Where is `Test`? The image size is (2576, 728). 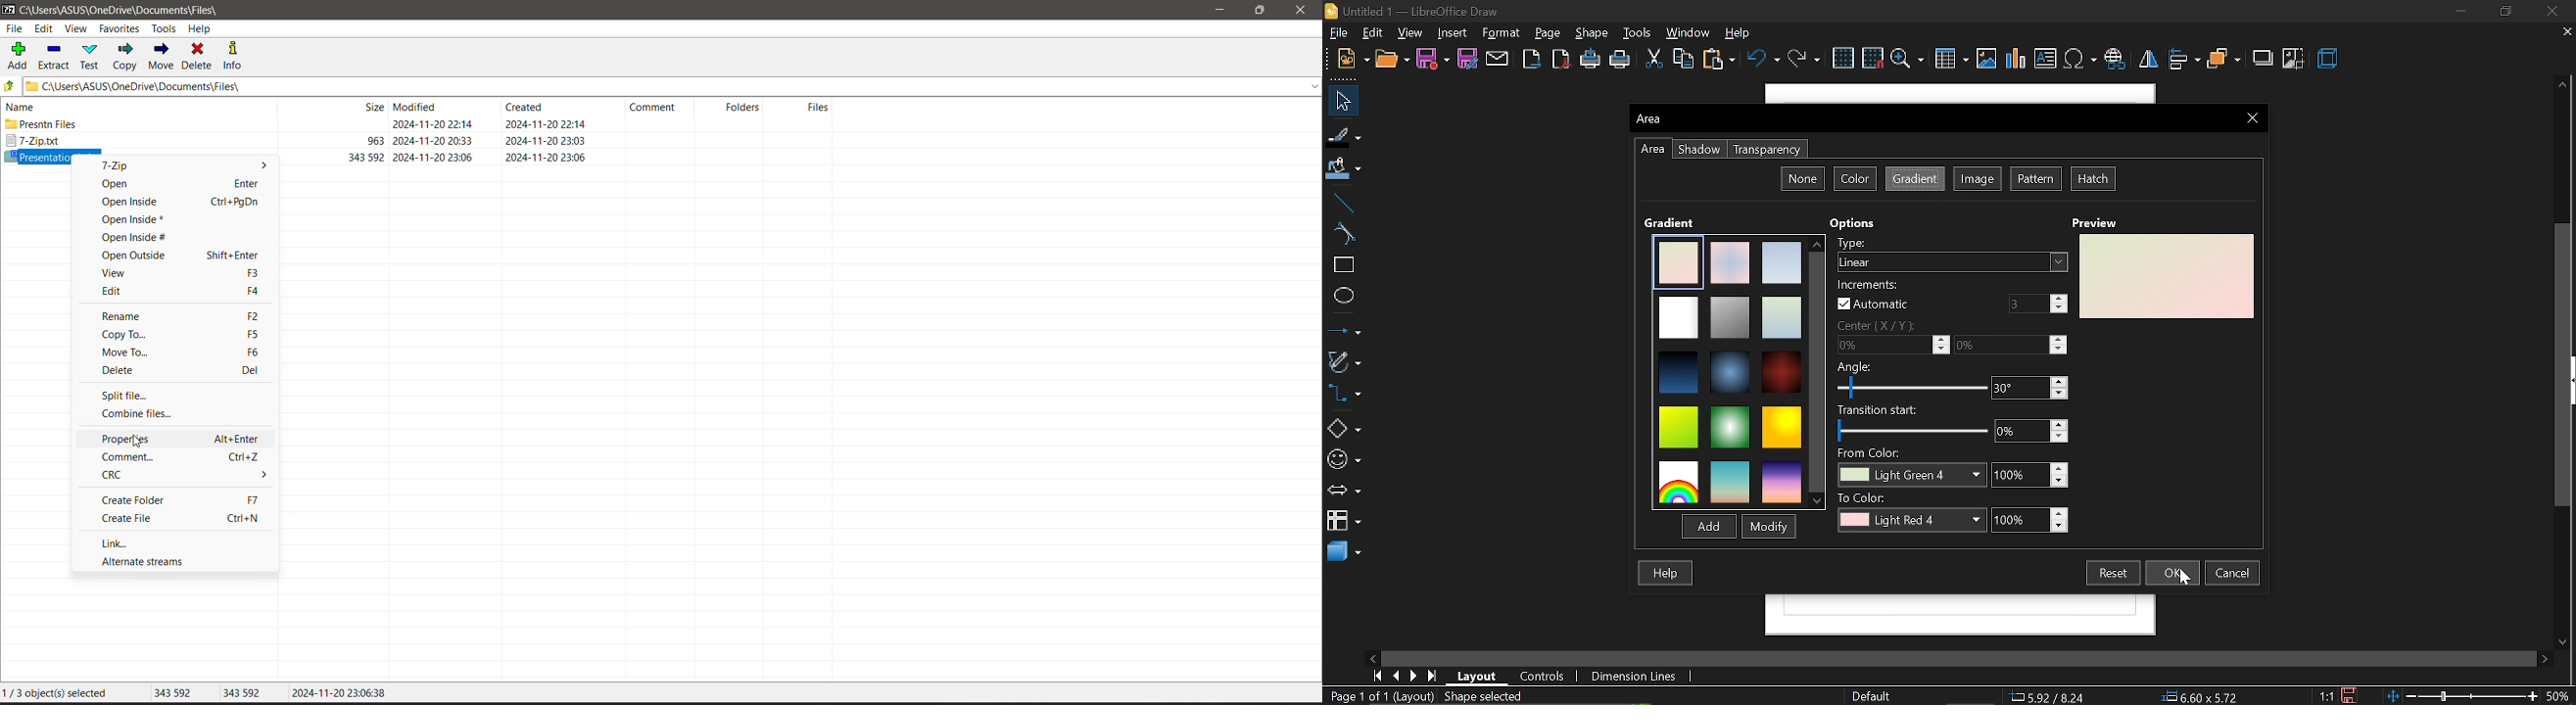
Test is located at coordinates (92, 56).